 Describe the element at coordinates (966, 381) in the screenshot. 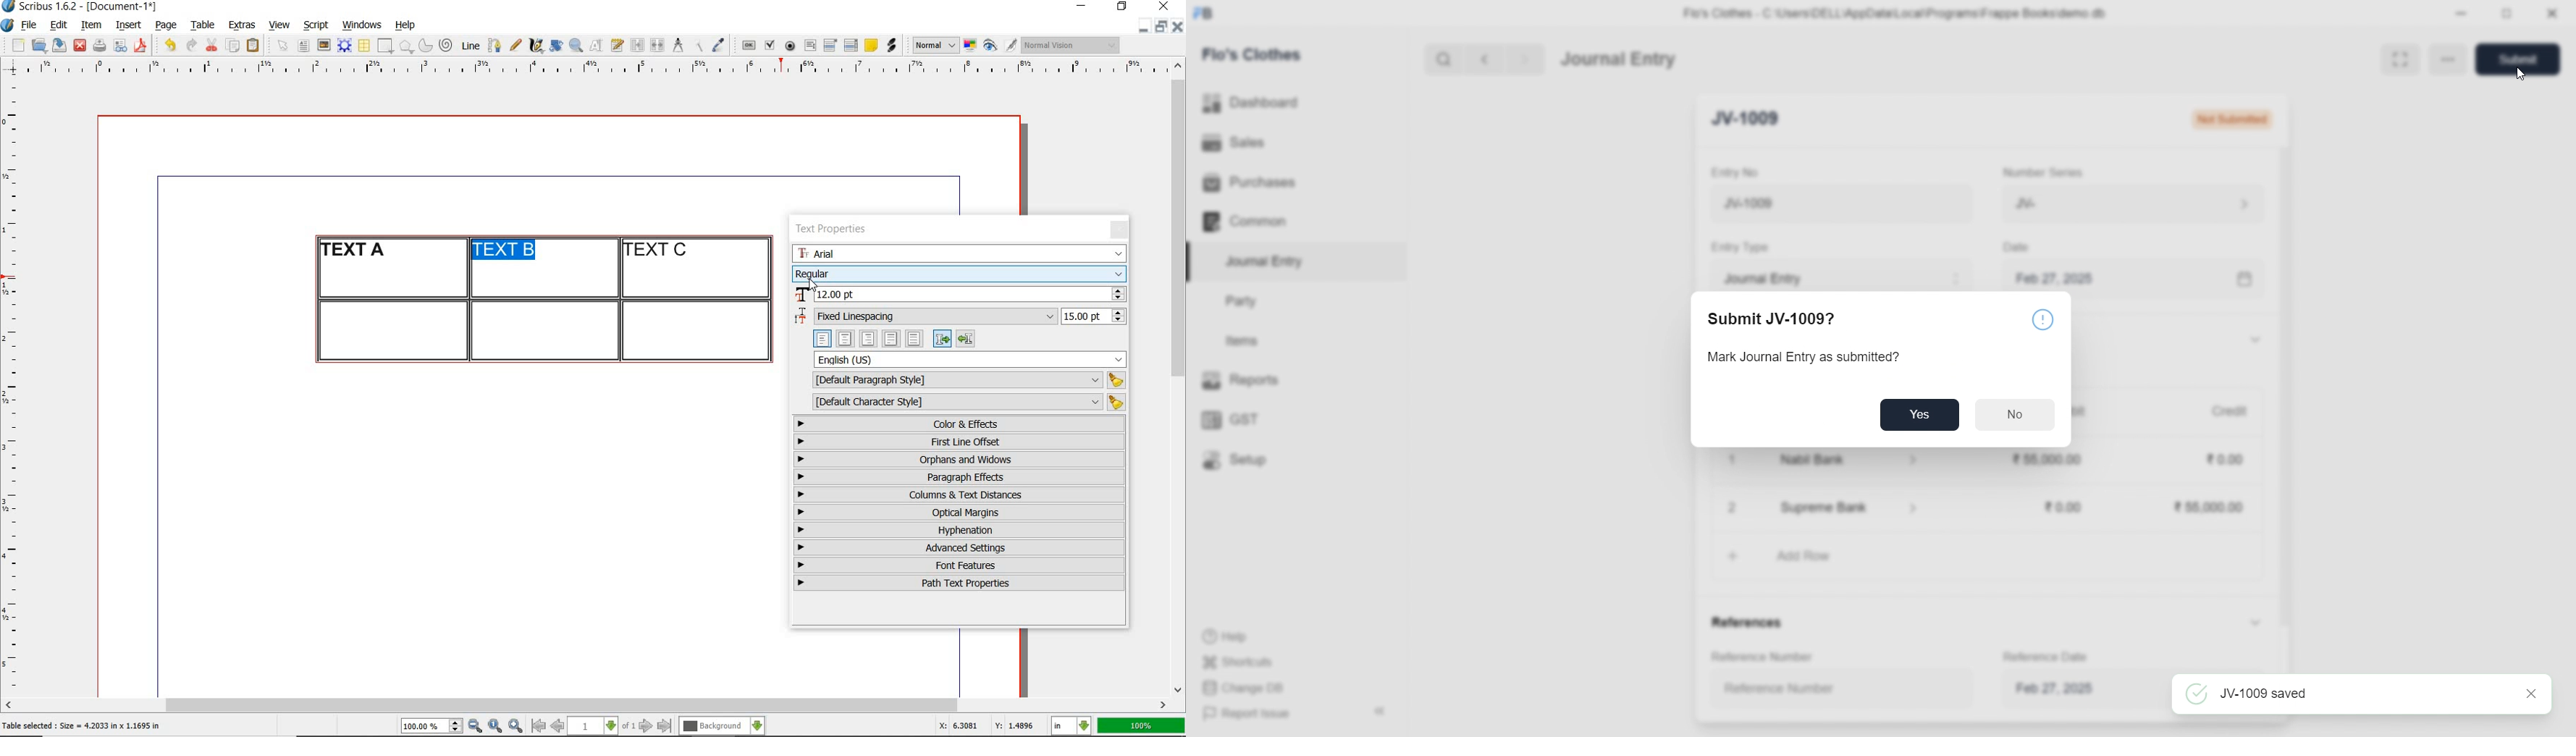

I see `default paragraph style` at that location.